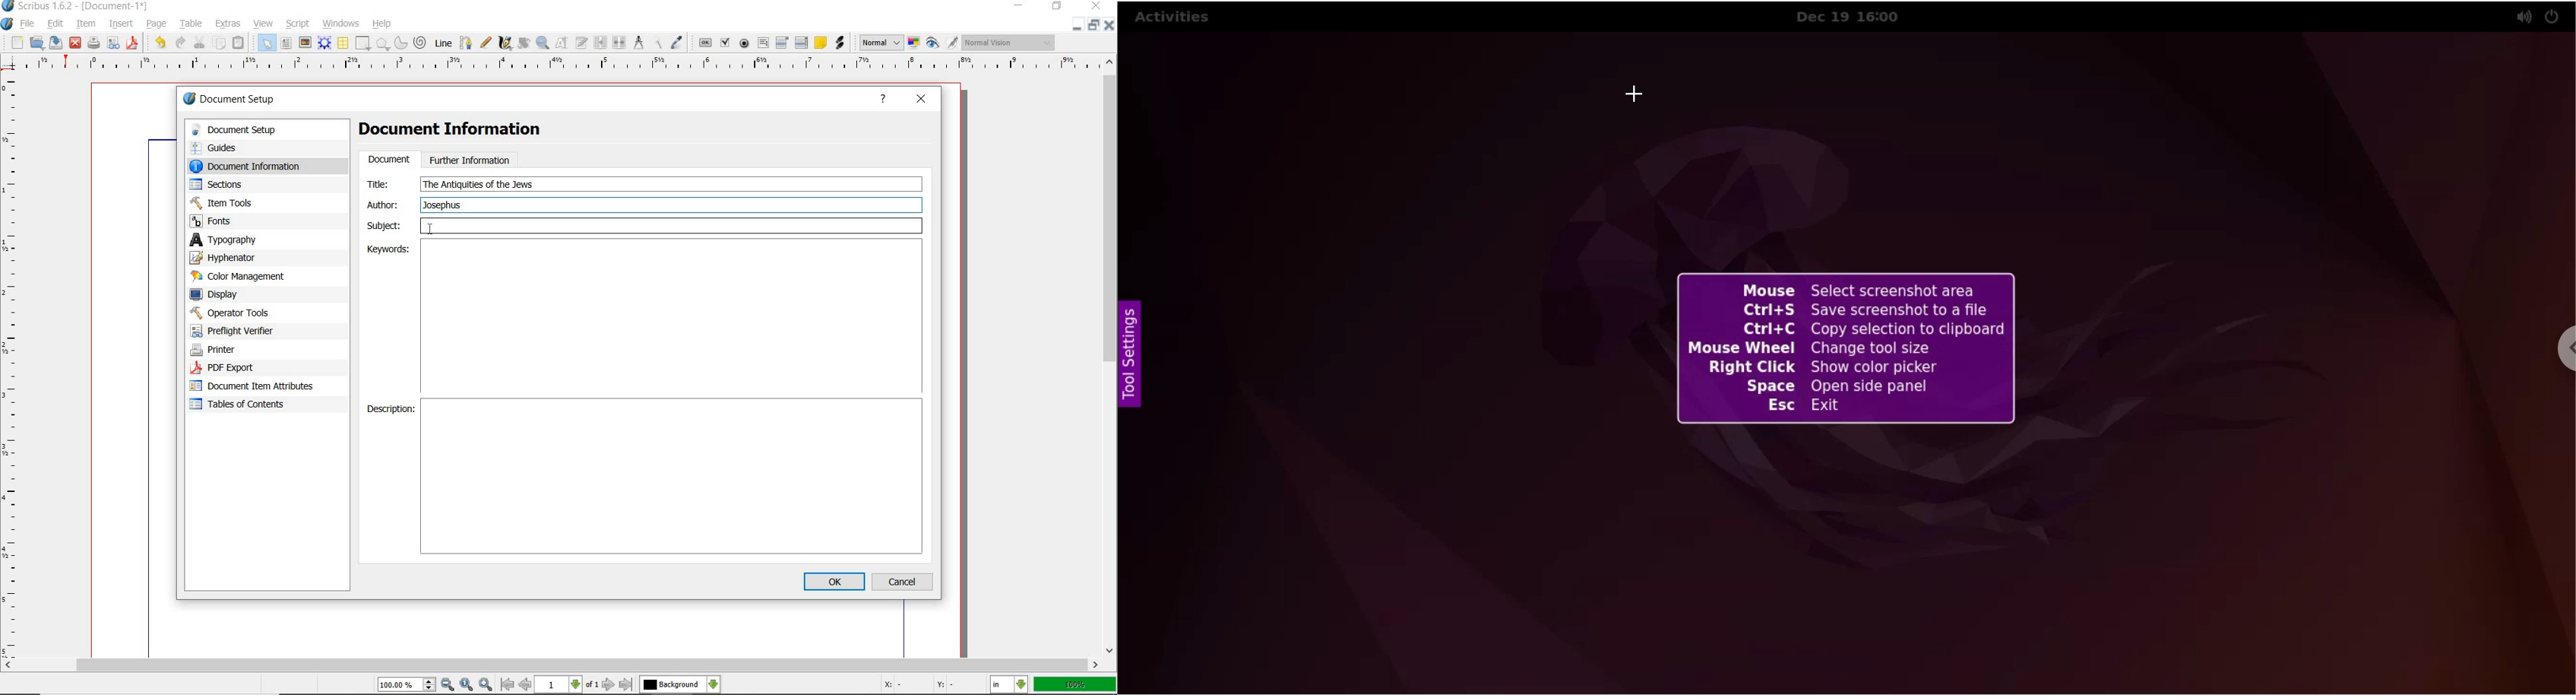 Image resolution: width=2576 pixels, height=700 pixels. What do you see at coordinates (543, 44) in the screenshot?
I see `zoom in or zoom out` at bounding box center [543, 44].